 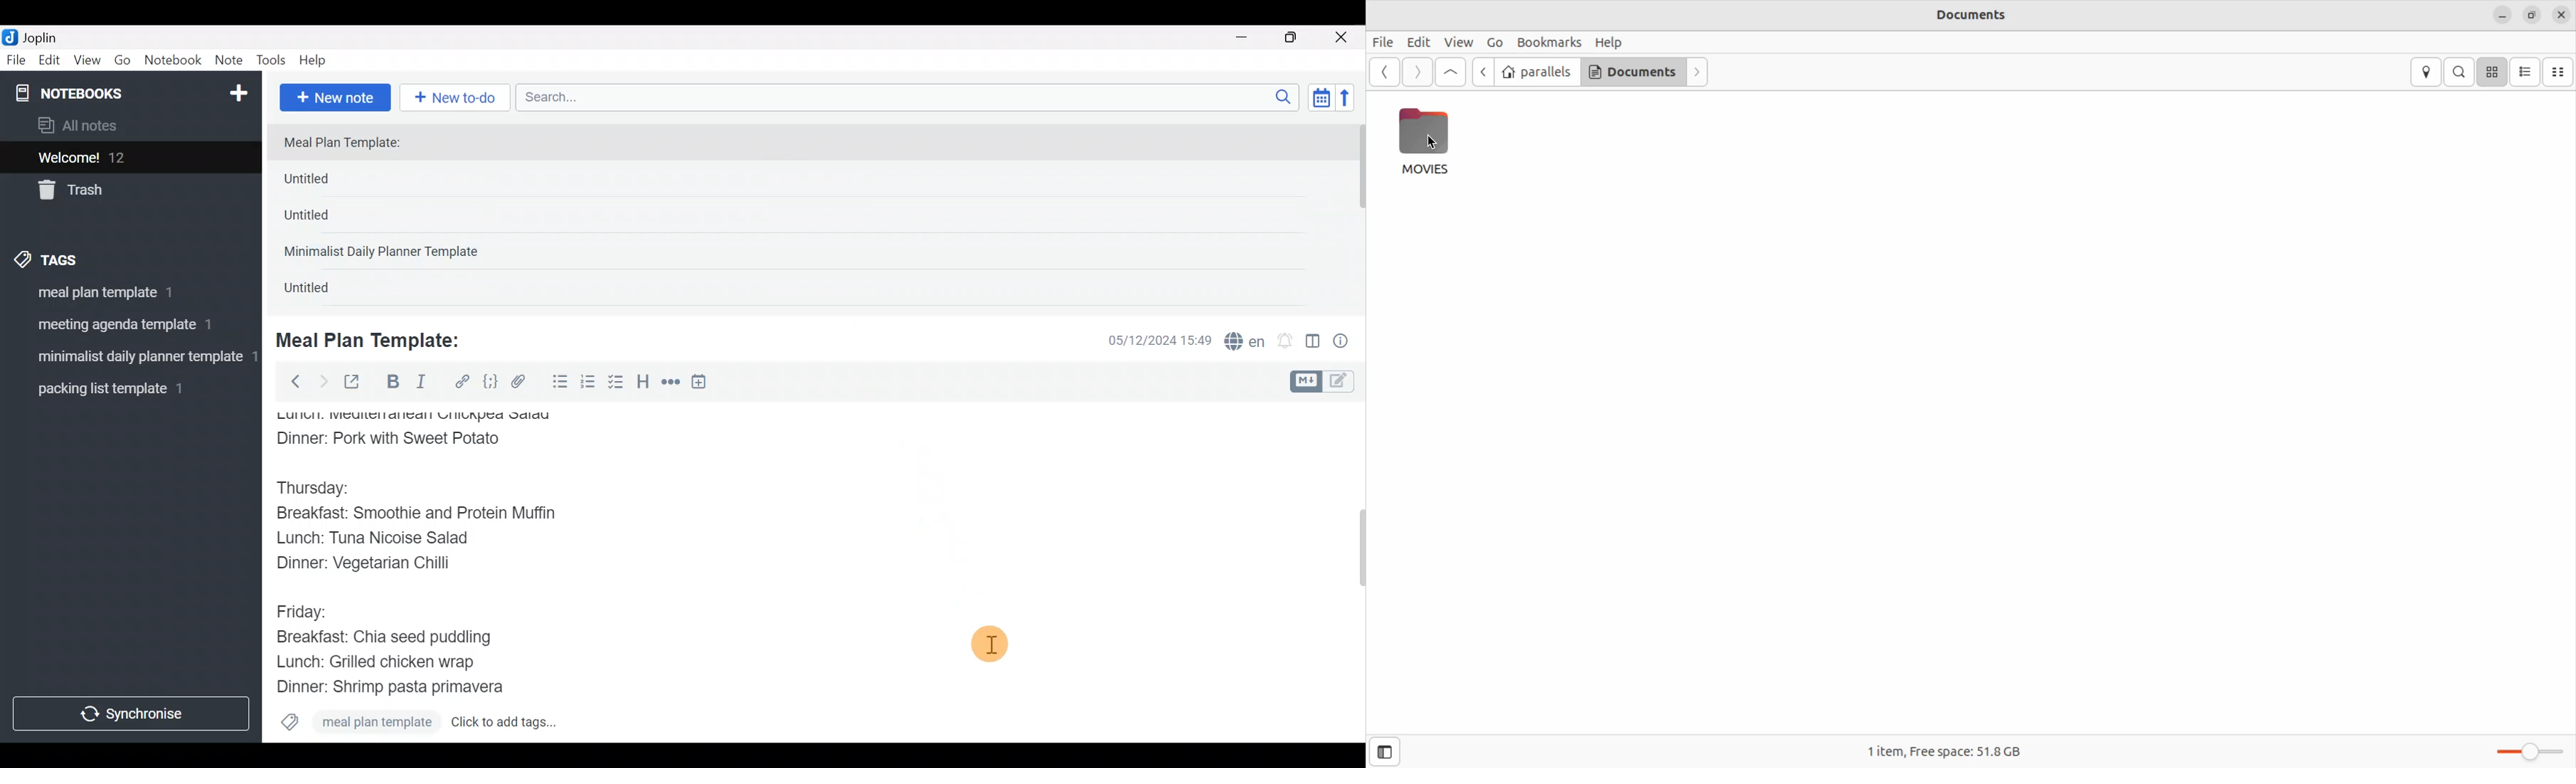 What do you see at coordinates (911, 95) in the screenshot?
I see `Search bar` at bounding box center [911, 95].